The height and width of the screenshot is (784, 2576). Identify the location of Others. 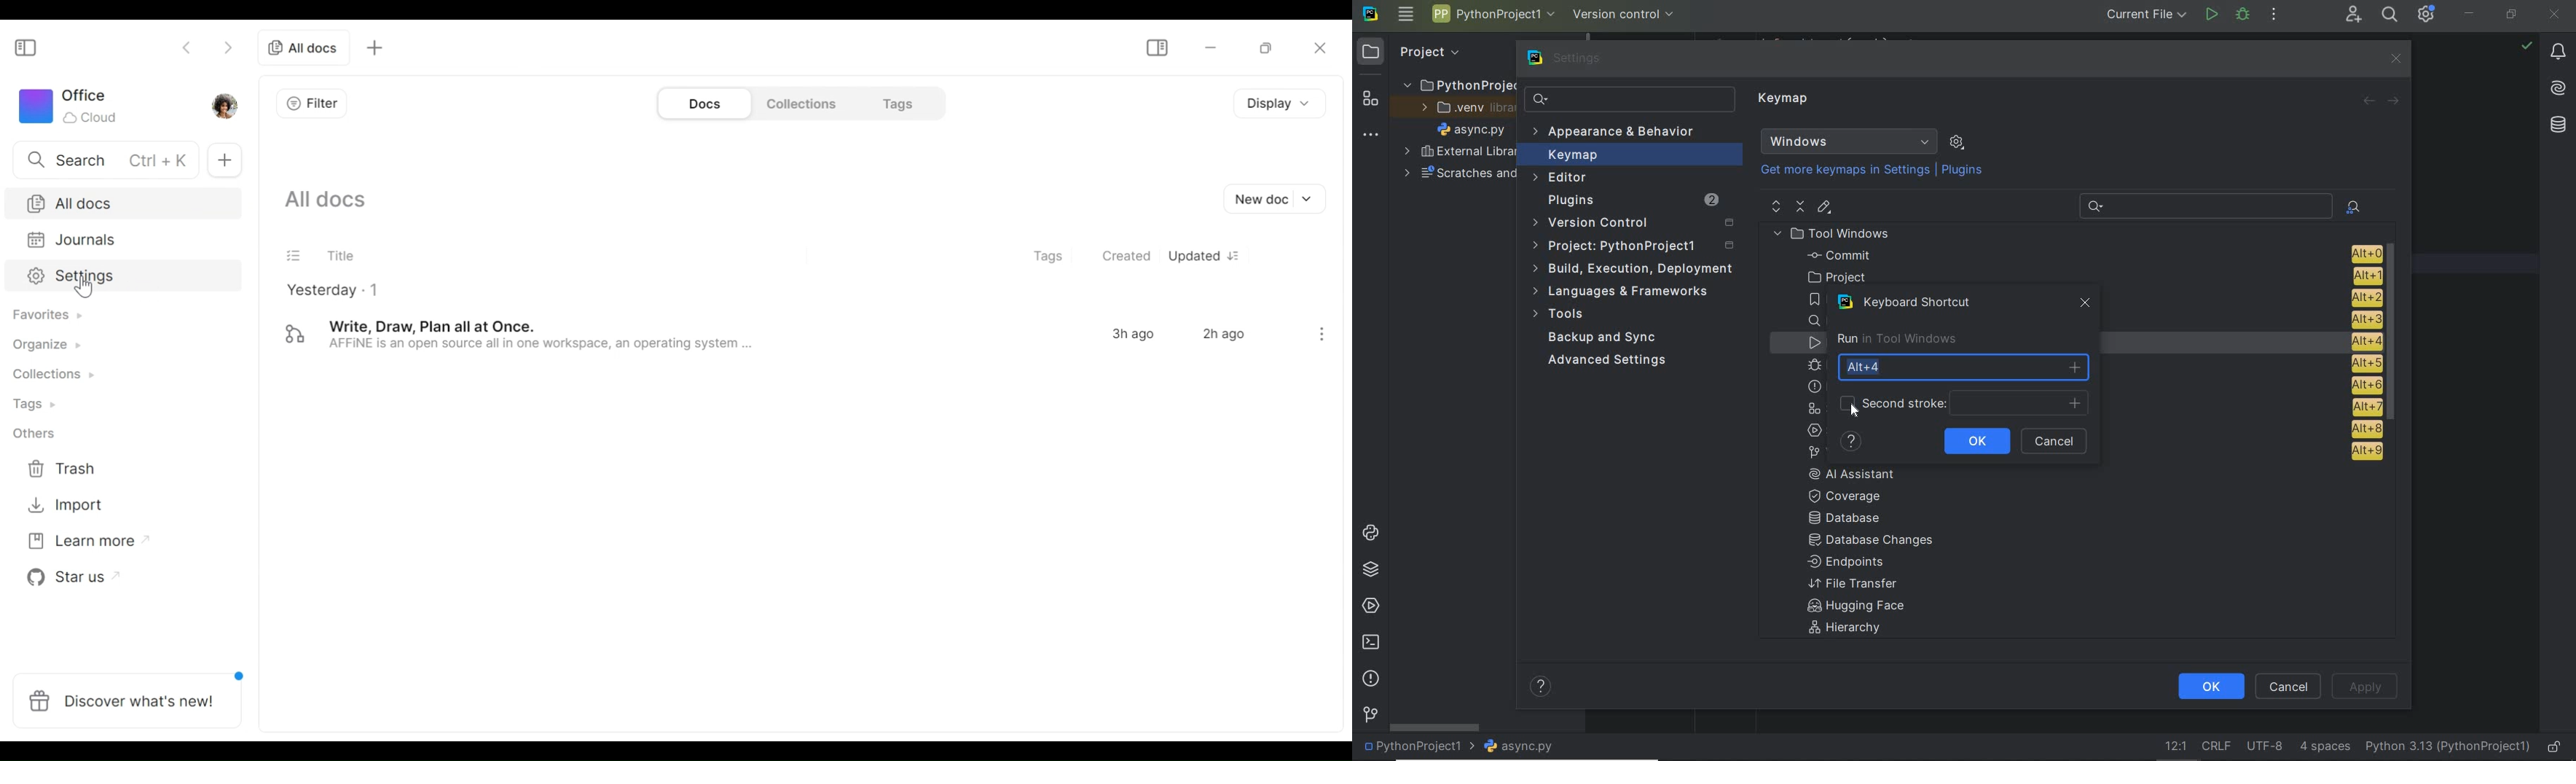
(33, 433).